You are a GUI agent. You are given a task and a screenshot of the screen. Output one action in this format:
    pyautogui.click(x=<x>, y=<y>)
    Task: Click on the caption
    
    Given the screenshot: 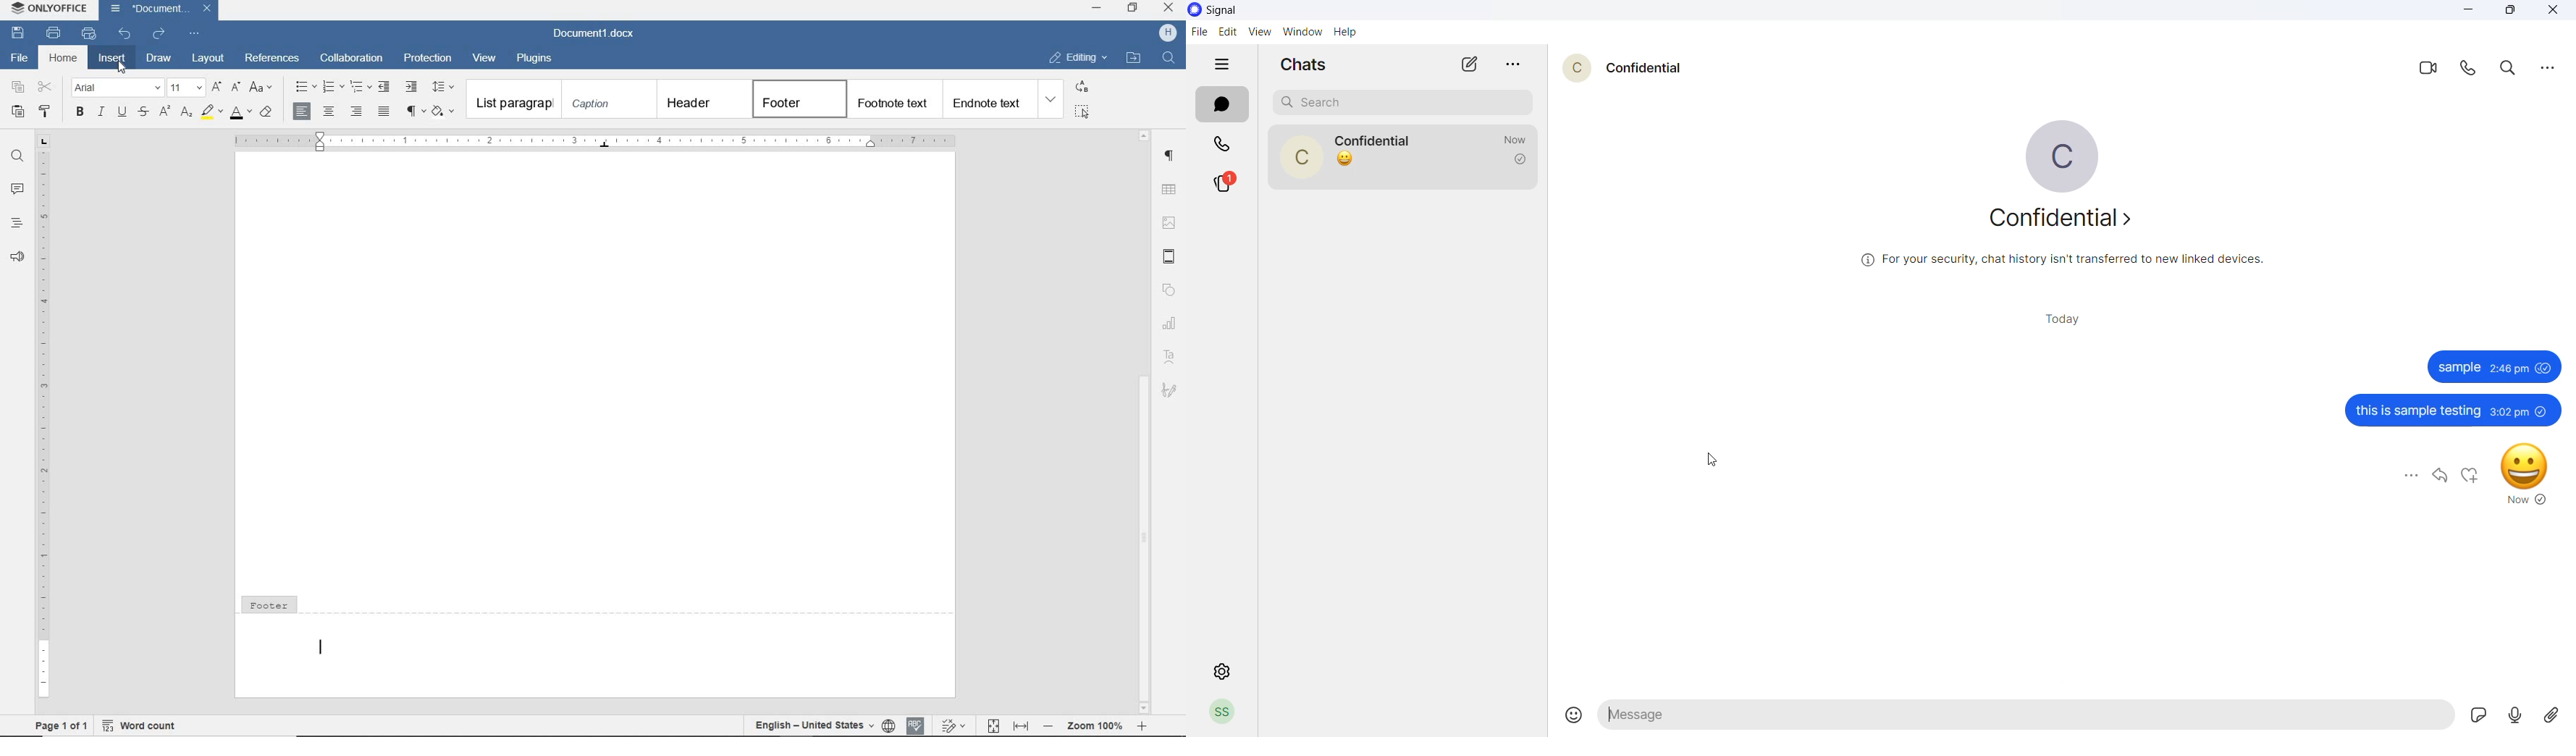 What is the action you would take?
    pyautogui.click(x=611, y=100)
    